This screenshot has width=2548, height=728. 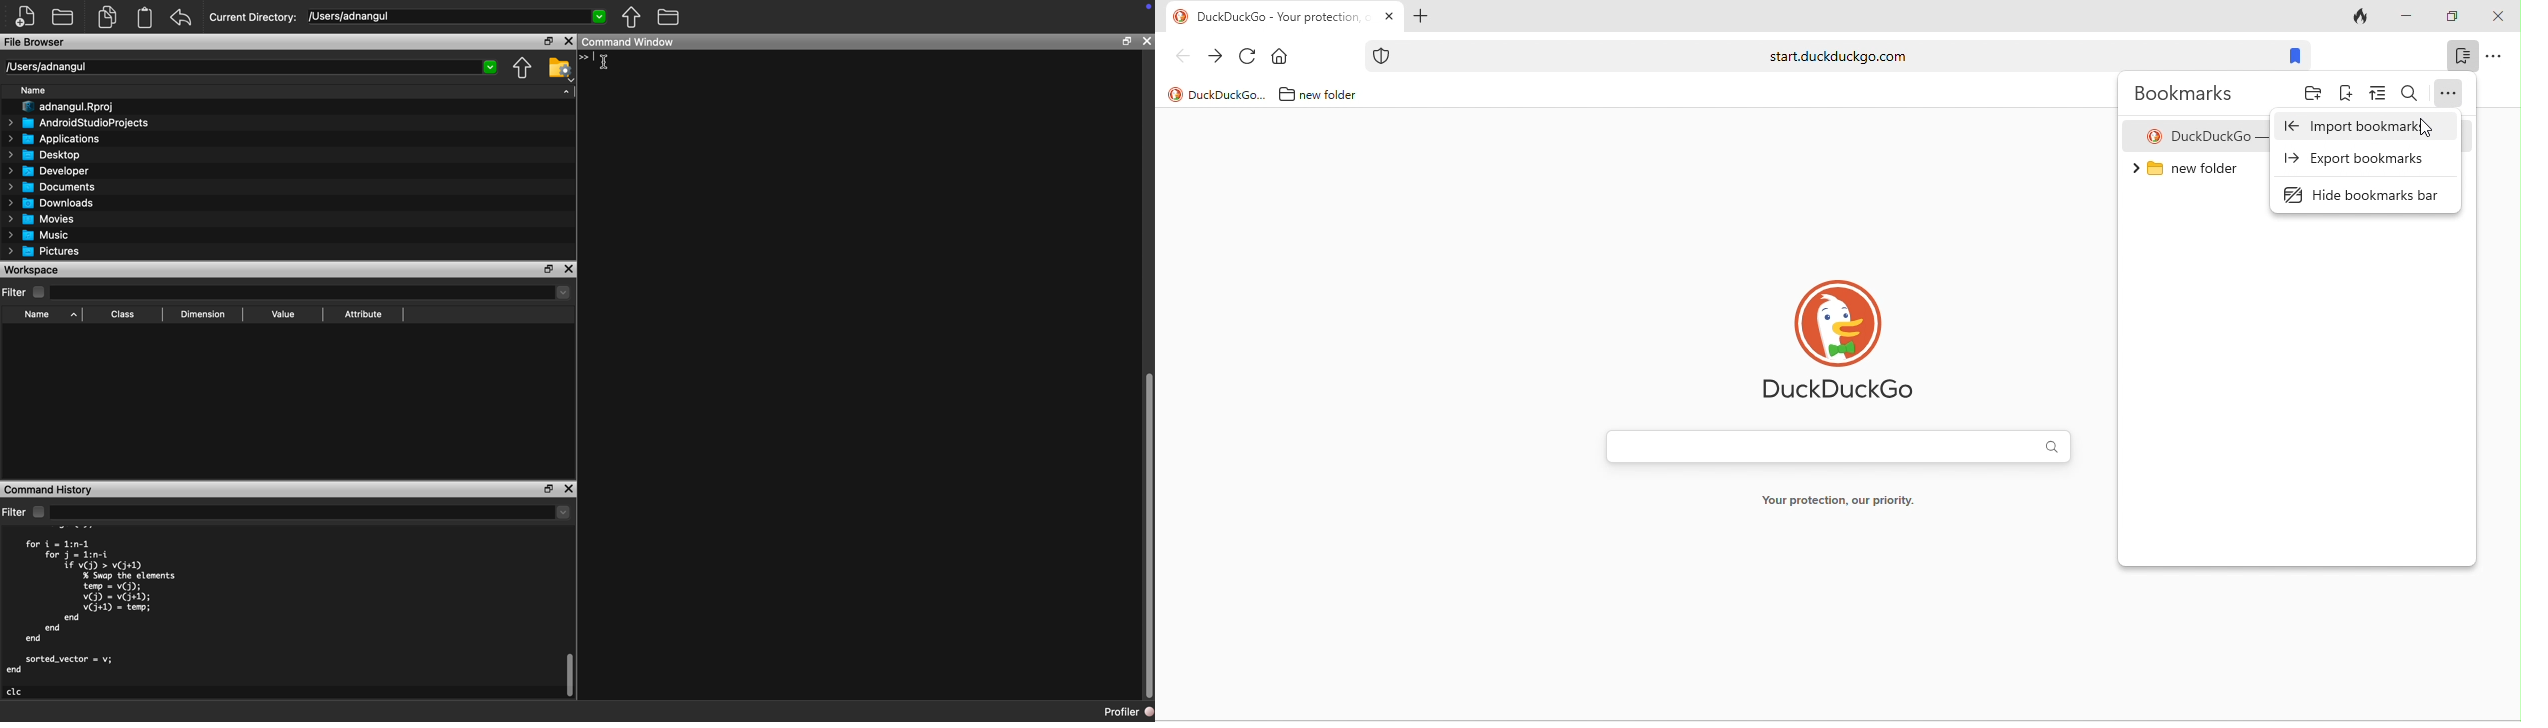 What do you see at coordinates (144, 17) in the screenshot?
I see `Clipboard` at bounding box center [144, 17].